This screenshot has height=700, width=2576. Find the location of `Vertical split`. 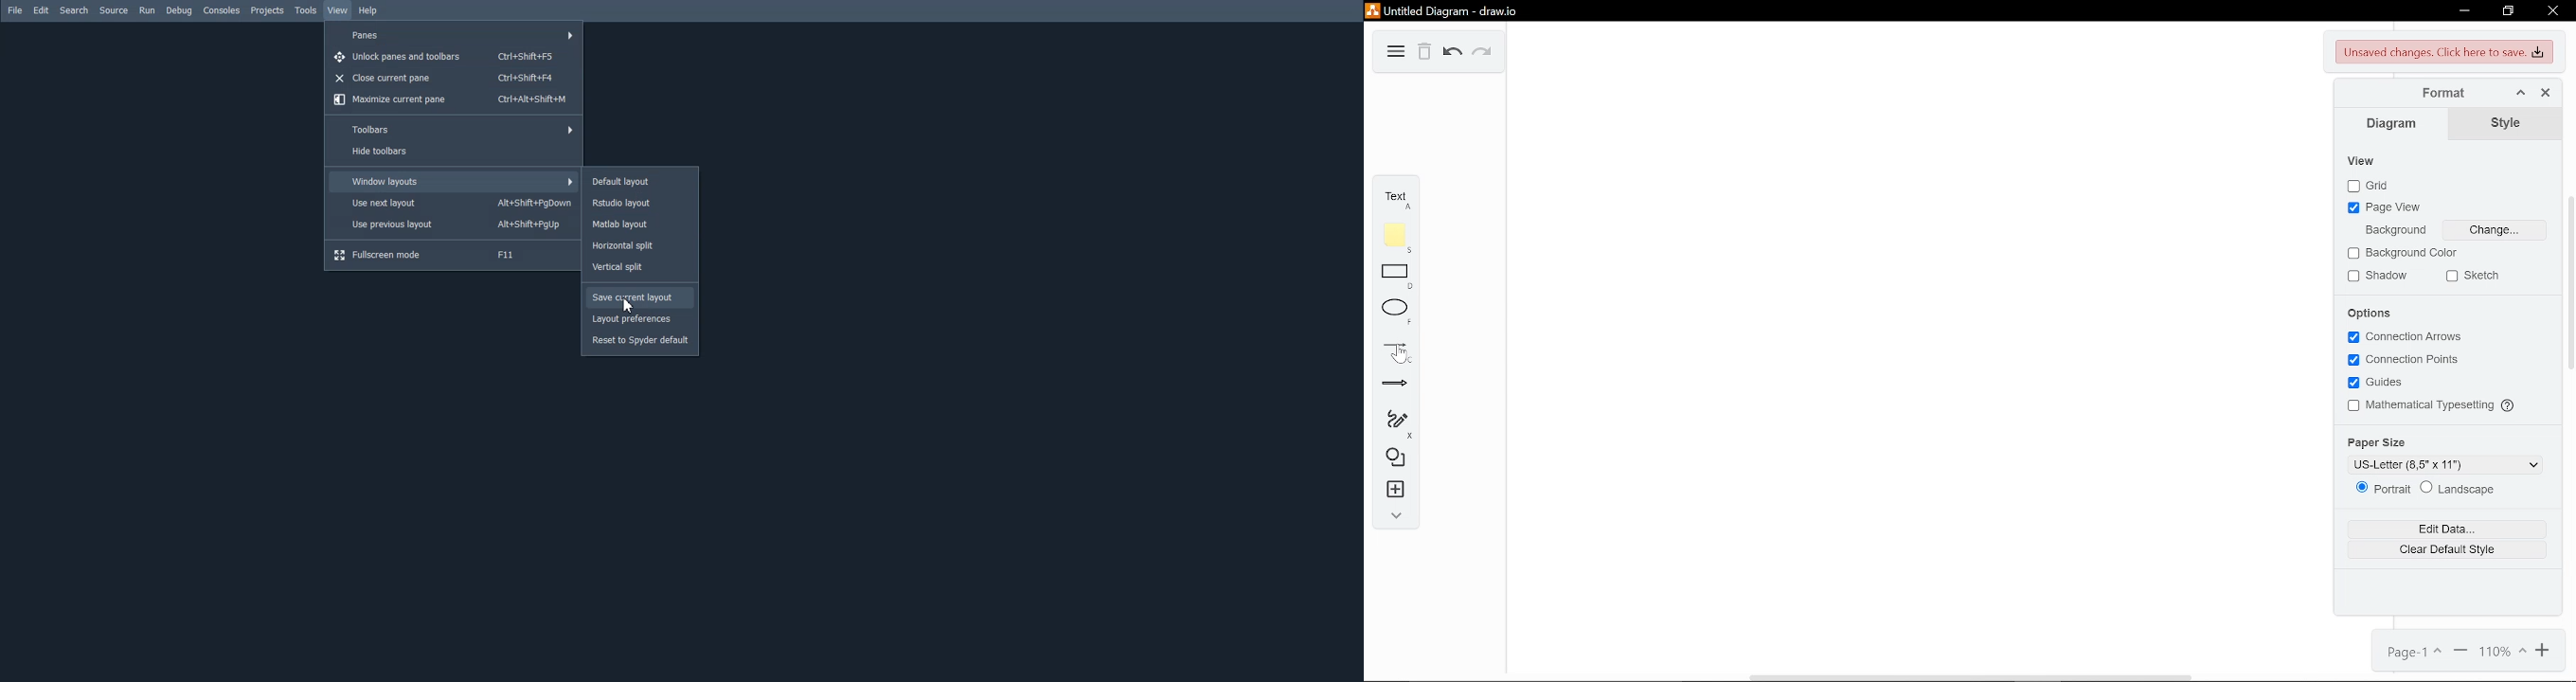

Vertical split is located at coordinates (640, 266).